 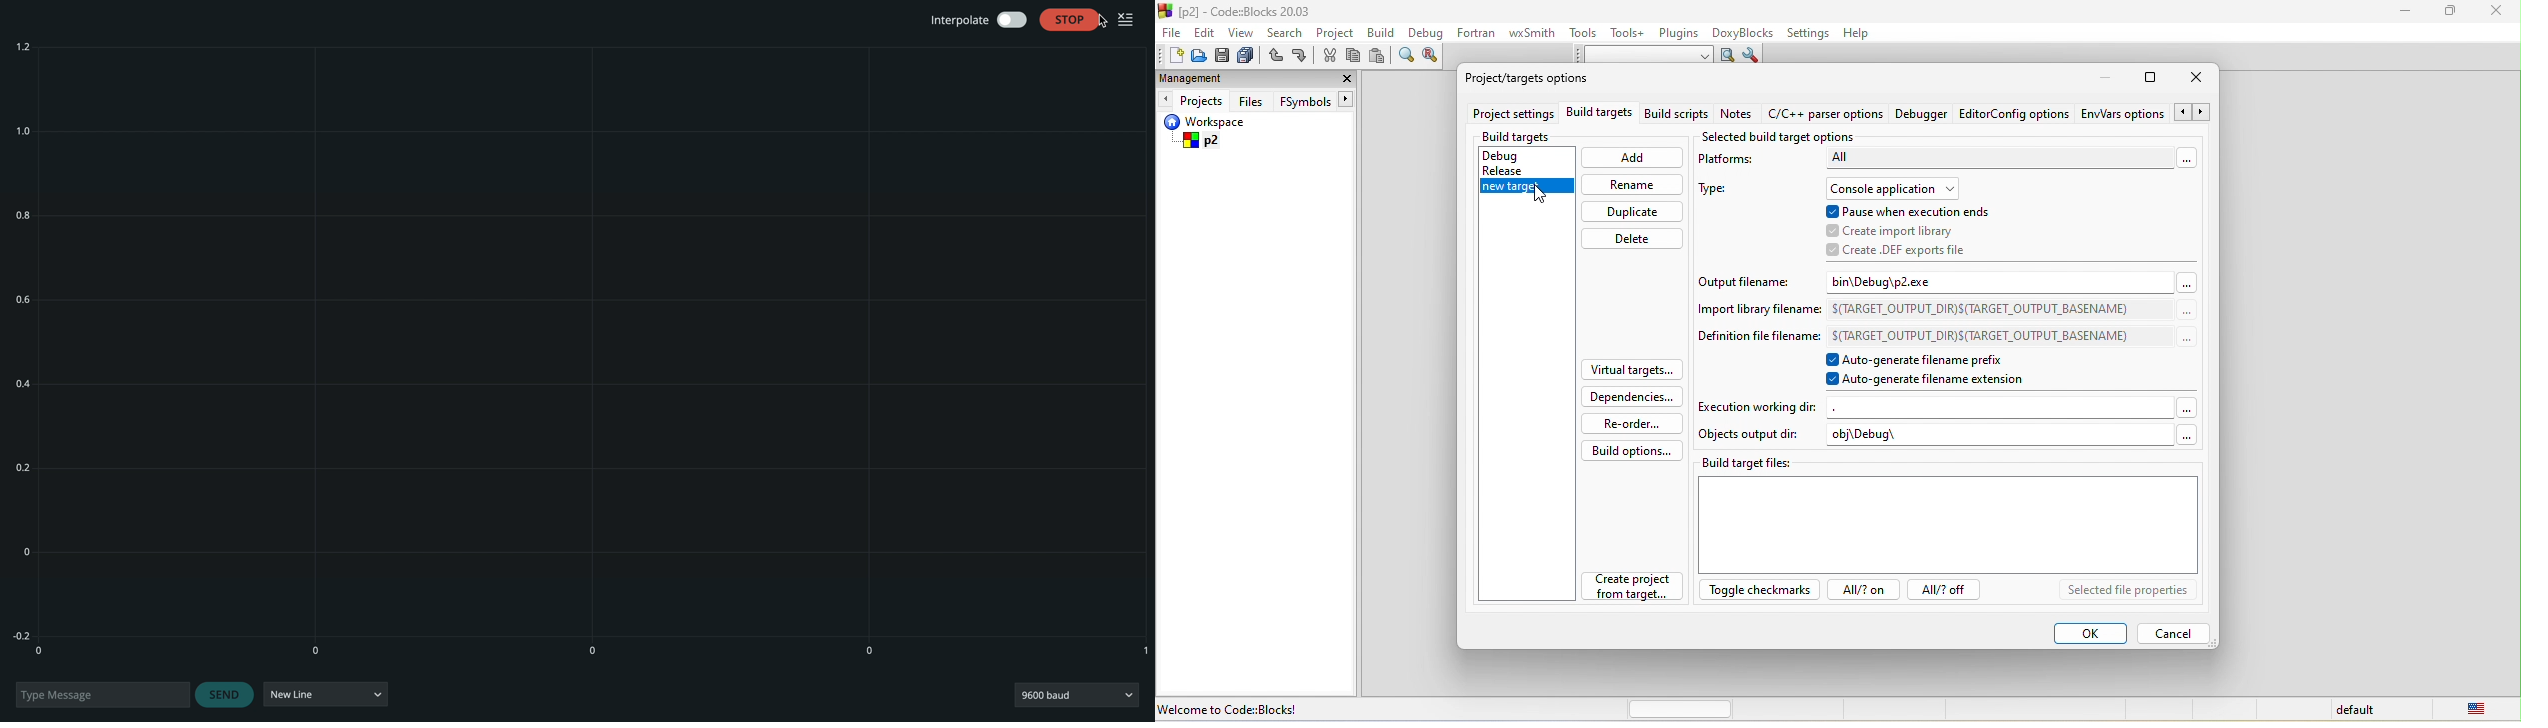 What do you see at coordinates (1738, 116) in the screenshot?
I see `note` at bounding box center [1738, 116].